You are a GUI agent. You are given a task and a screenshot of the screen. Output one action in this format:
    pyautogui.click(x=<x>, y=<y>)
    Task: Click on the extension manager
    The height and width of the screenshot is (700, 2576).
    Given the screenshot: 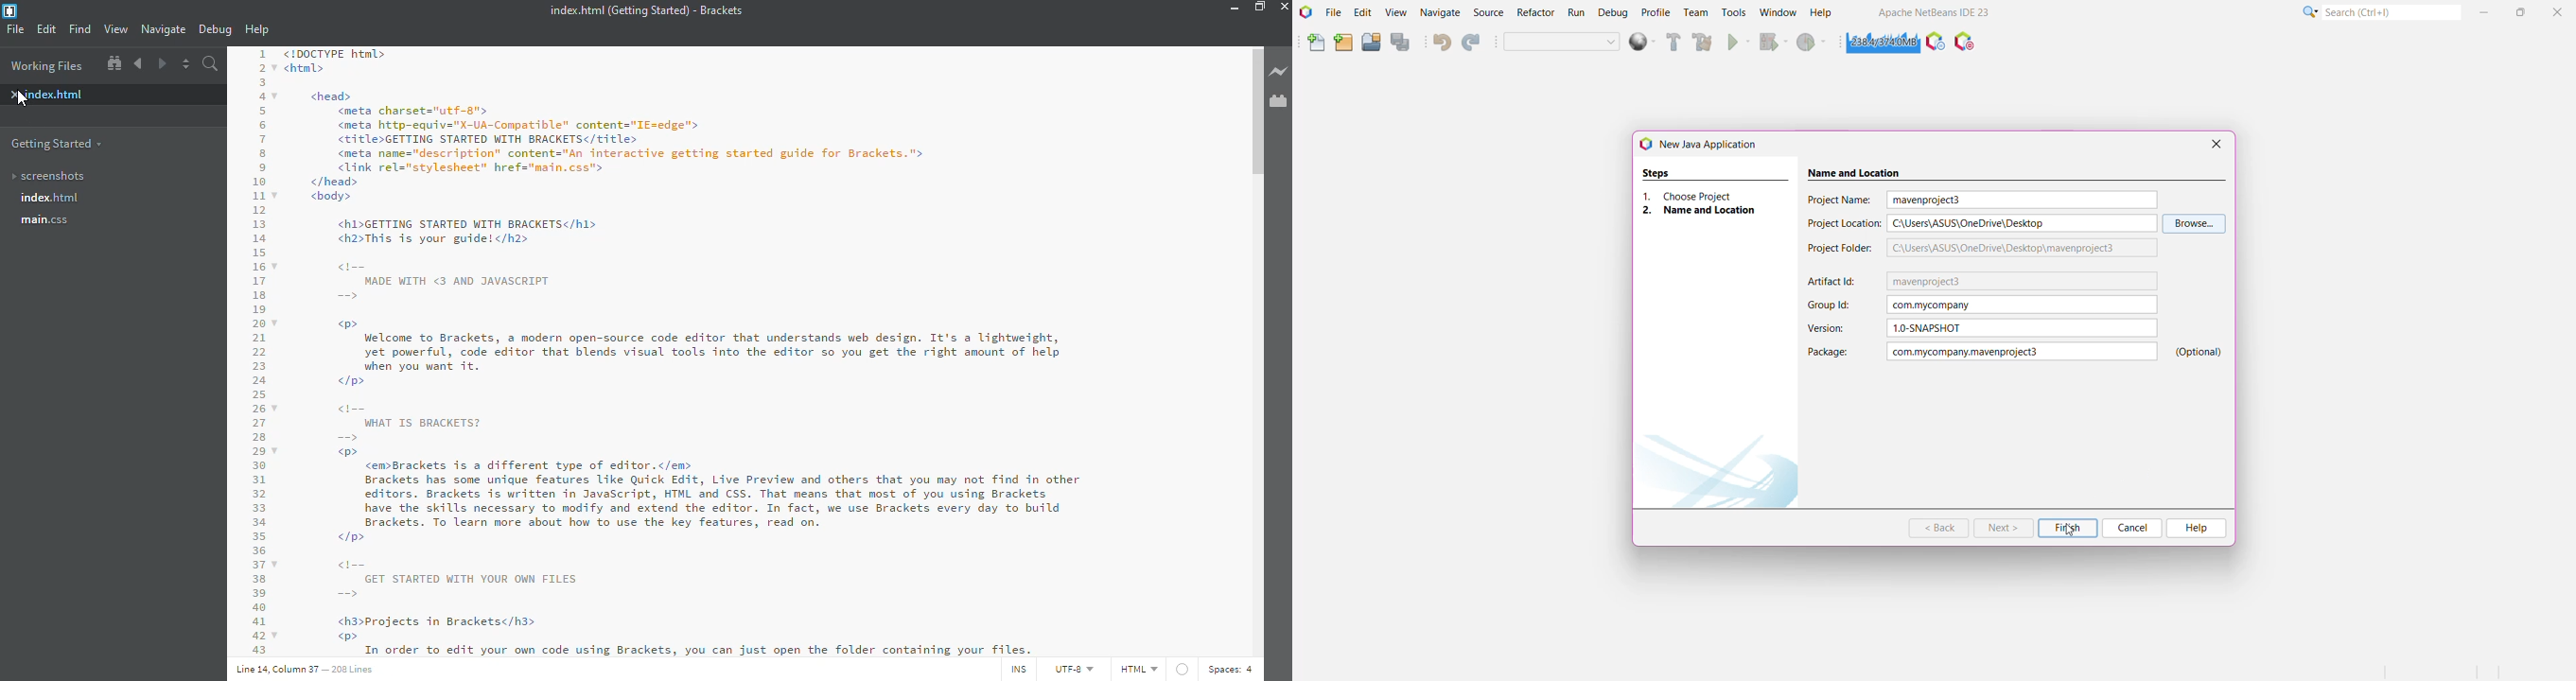 What is the action you would take?
    pyautogui.click(x=1279, y=103)
    